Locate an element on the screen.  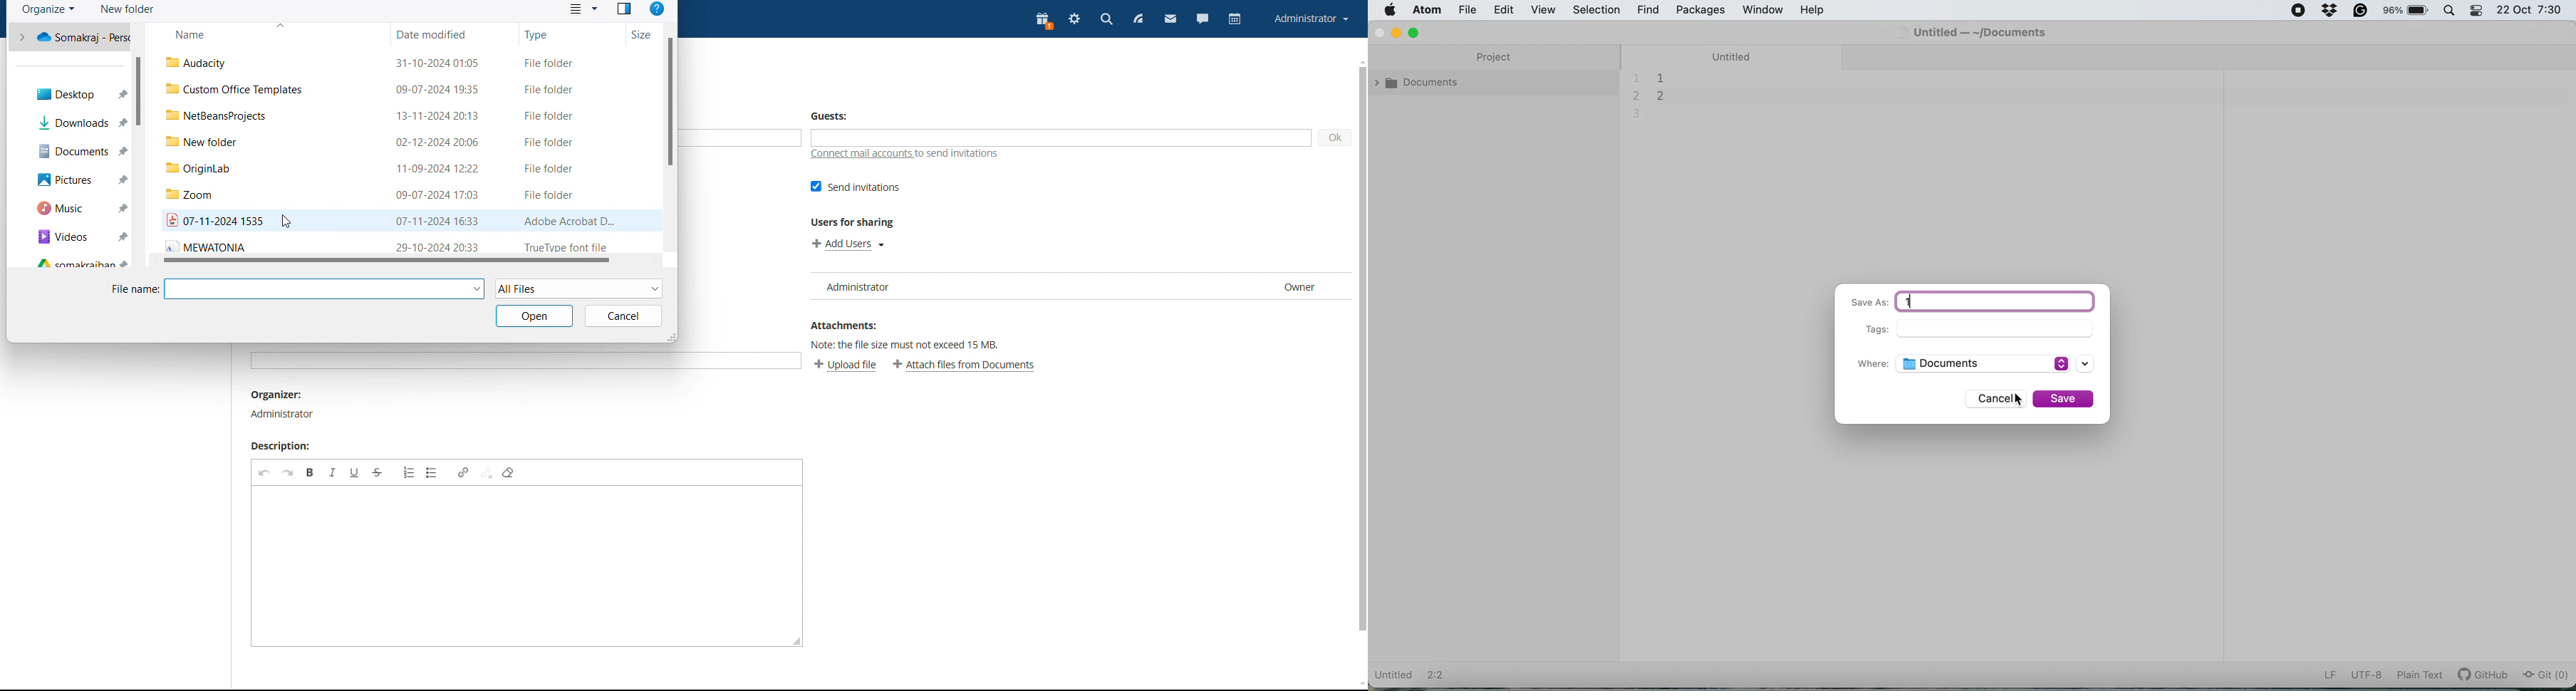
help is located at coordinates (659, 10).